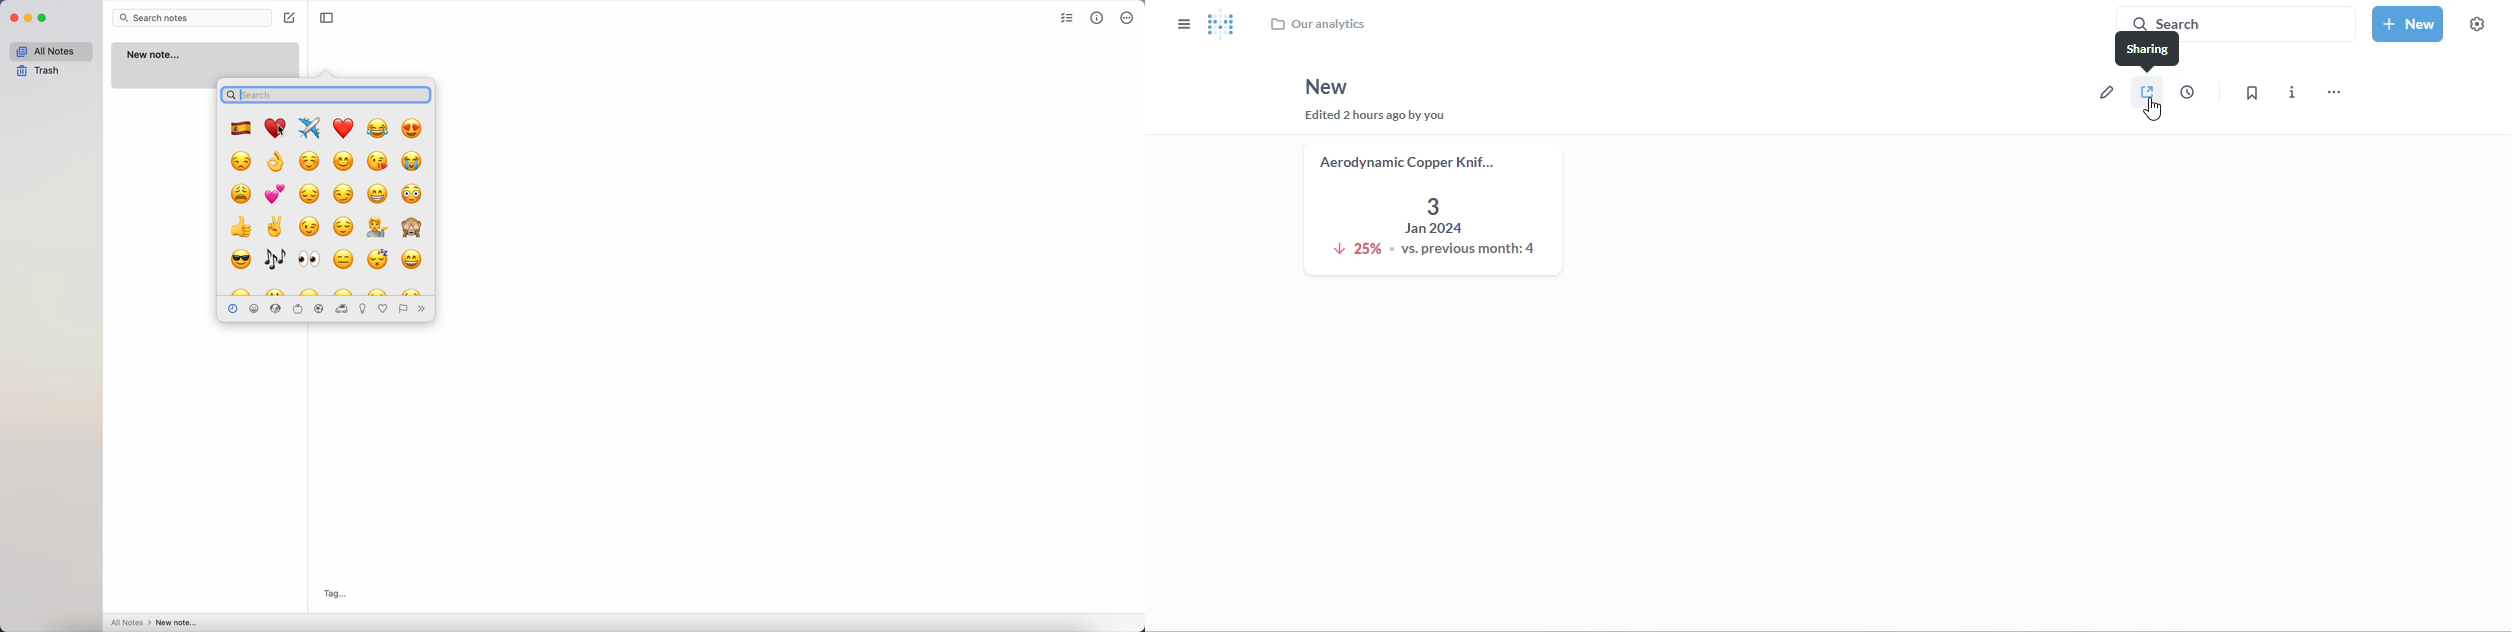 The height and width of the screenshot is (644, 2520). I want to click on search bar, so click(191, 17).